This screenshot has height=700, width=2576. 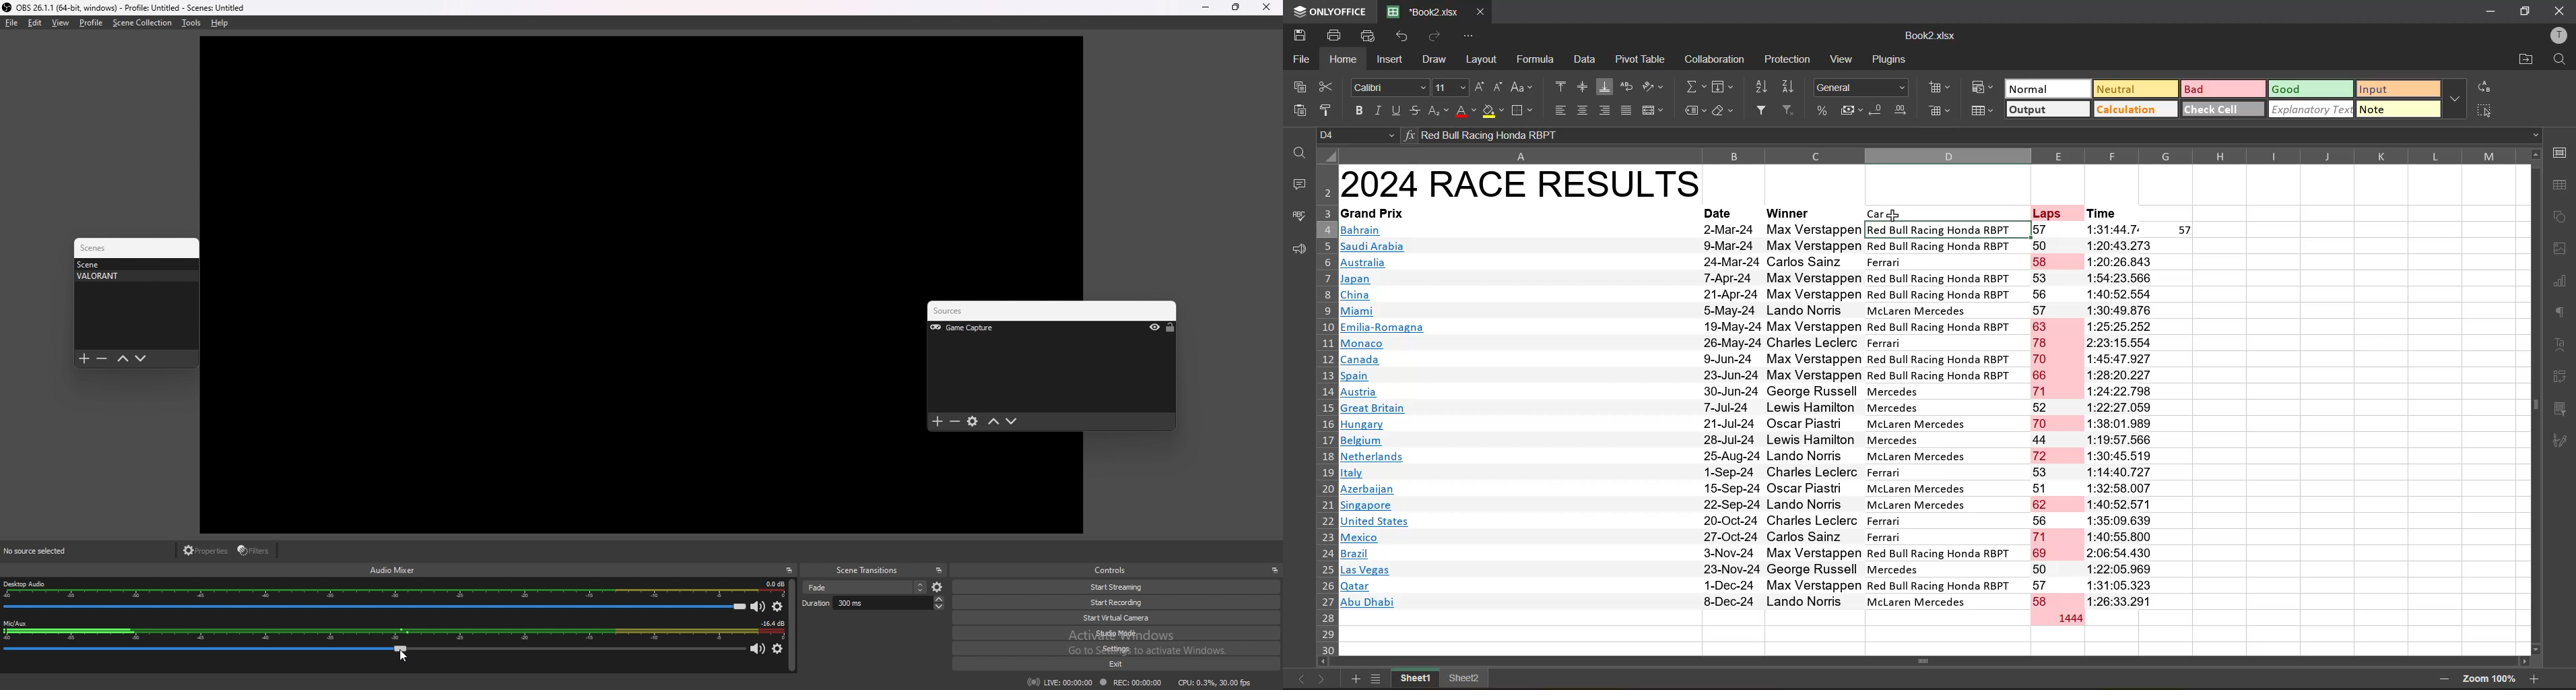 I want to click on help, so click(x=220, y=23).